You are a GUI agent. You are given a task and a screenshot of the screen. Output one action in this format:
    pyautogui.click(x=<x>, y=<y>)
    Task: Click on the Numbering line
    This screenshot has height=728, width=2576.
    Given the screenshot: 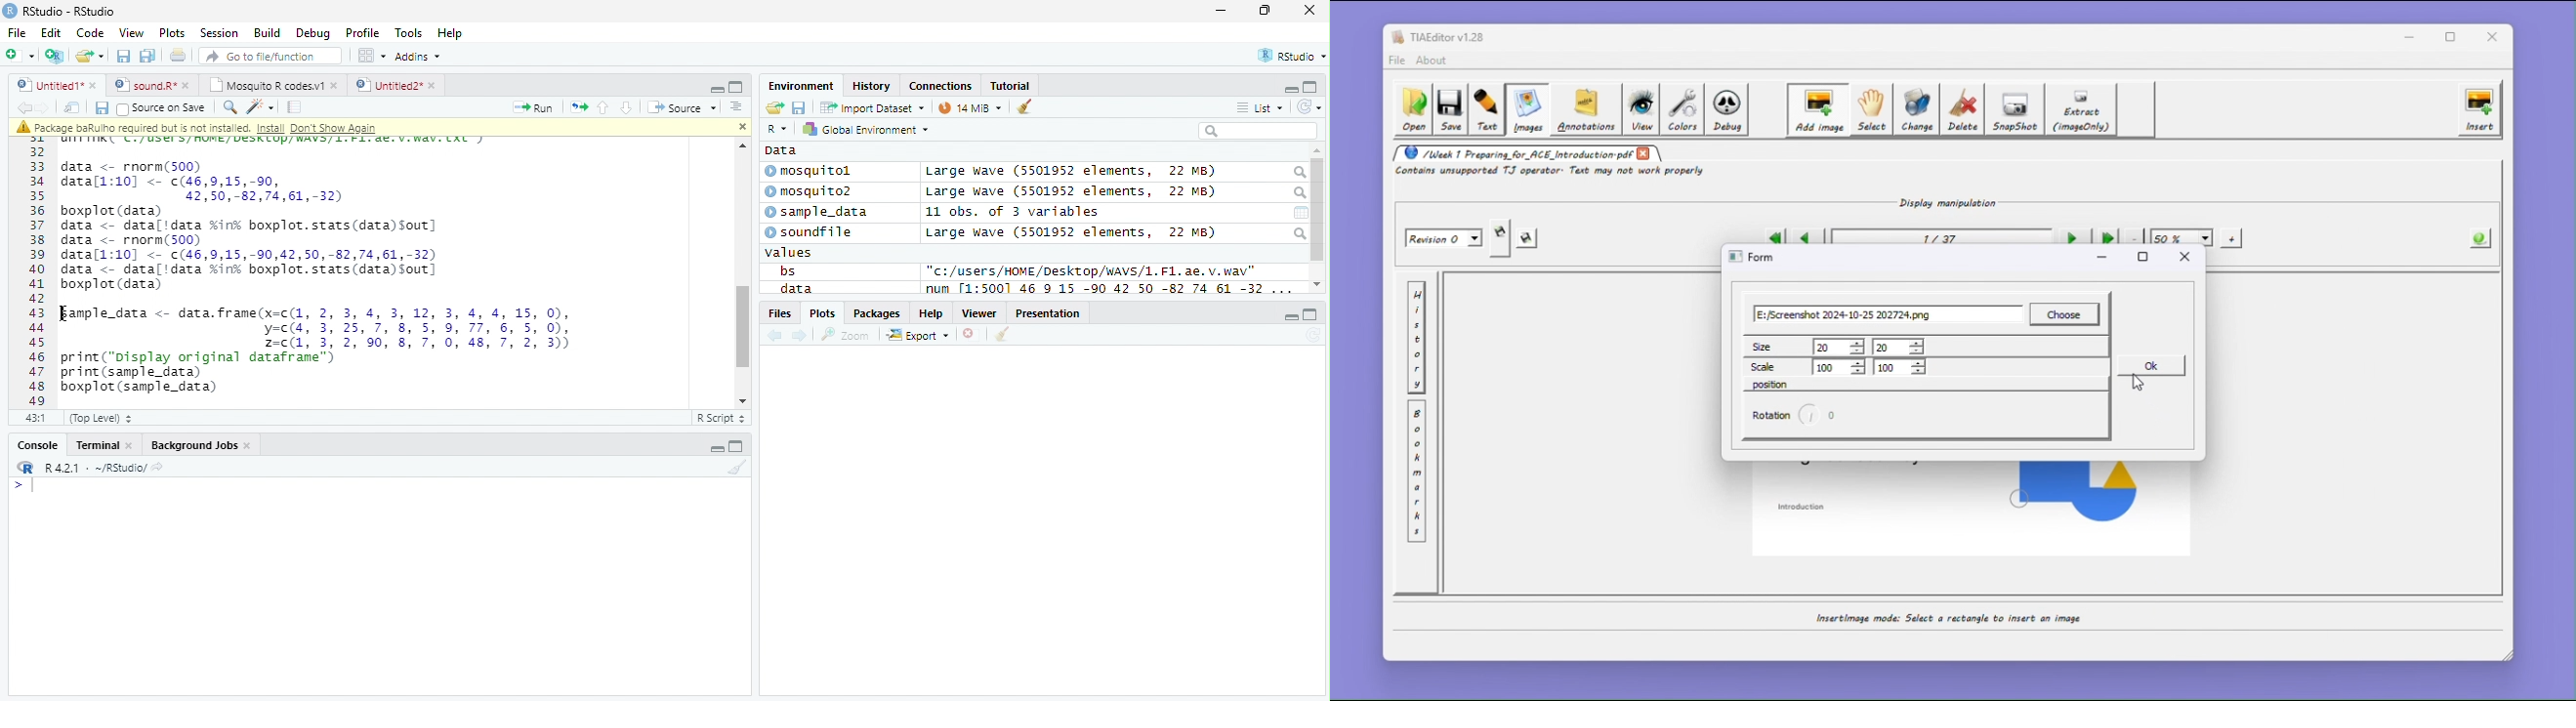 What is the action you would take?
    pyautogui.click(x=36, y=271)
    